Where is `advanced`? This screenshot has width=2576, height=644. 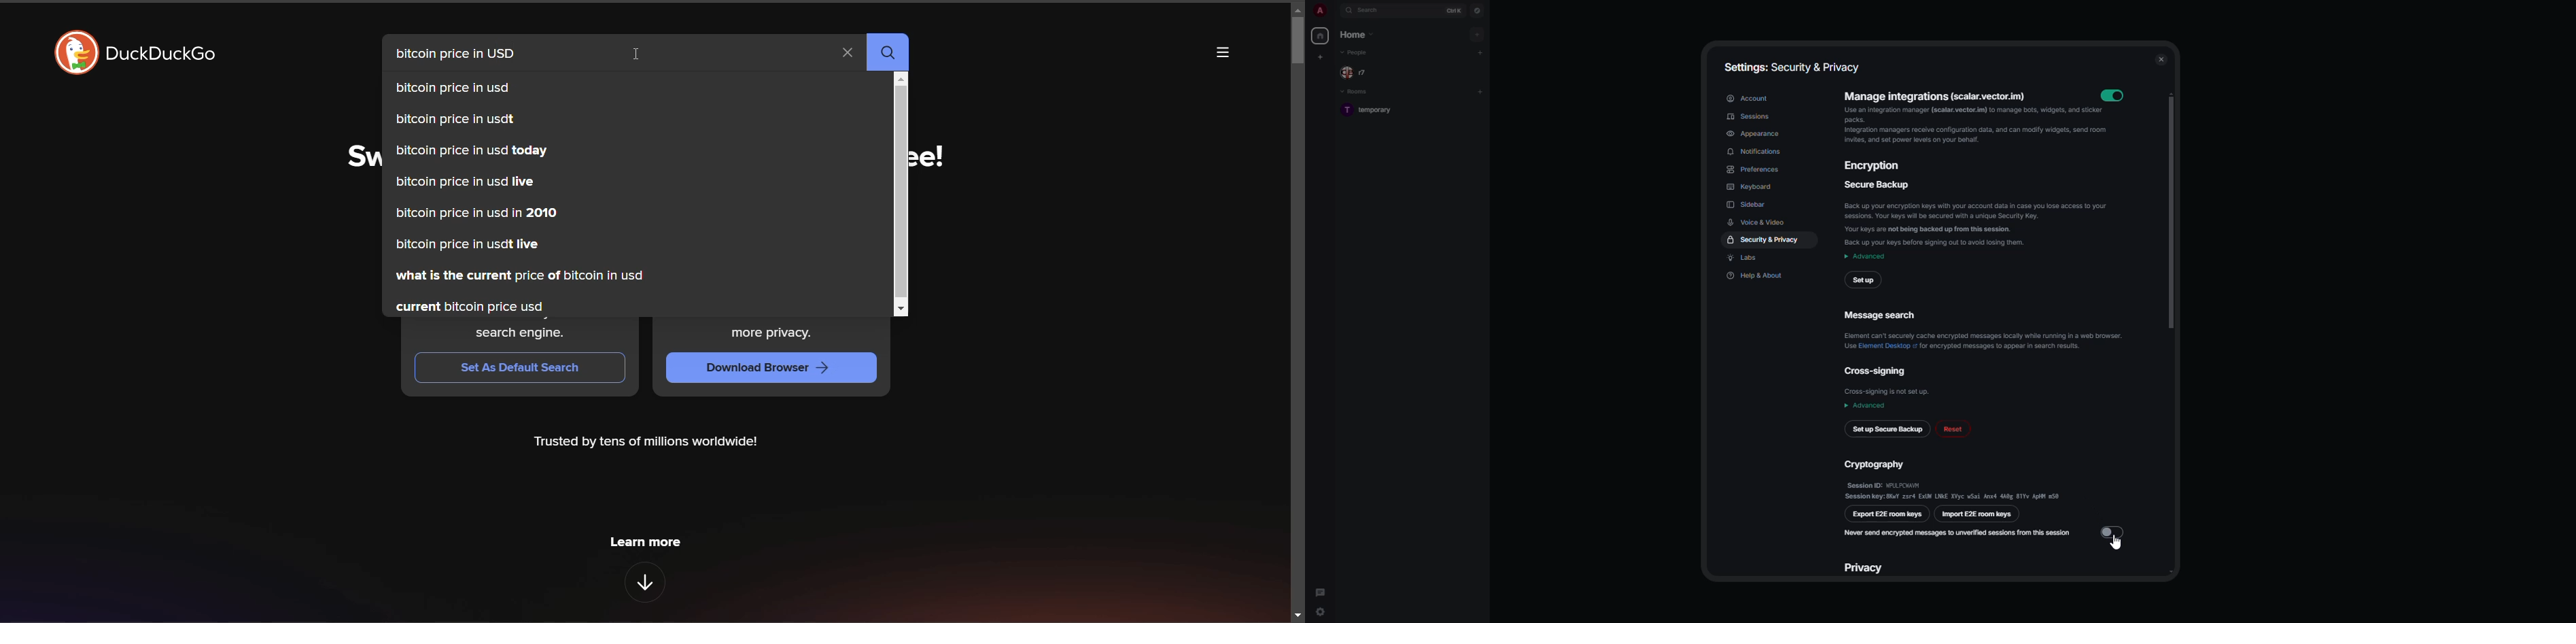
advanced is located at coordinates (1866, 256).